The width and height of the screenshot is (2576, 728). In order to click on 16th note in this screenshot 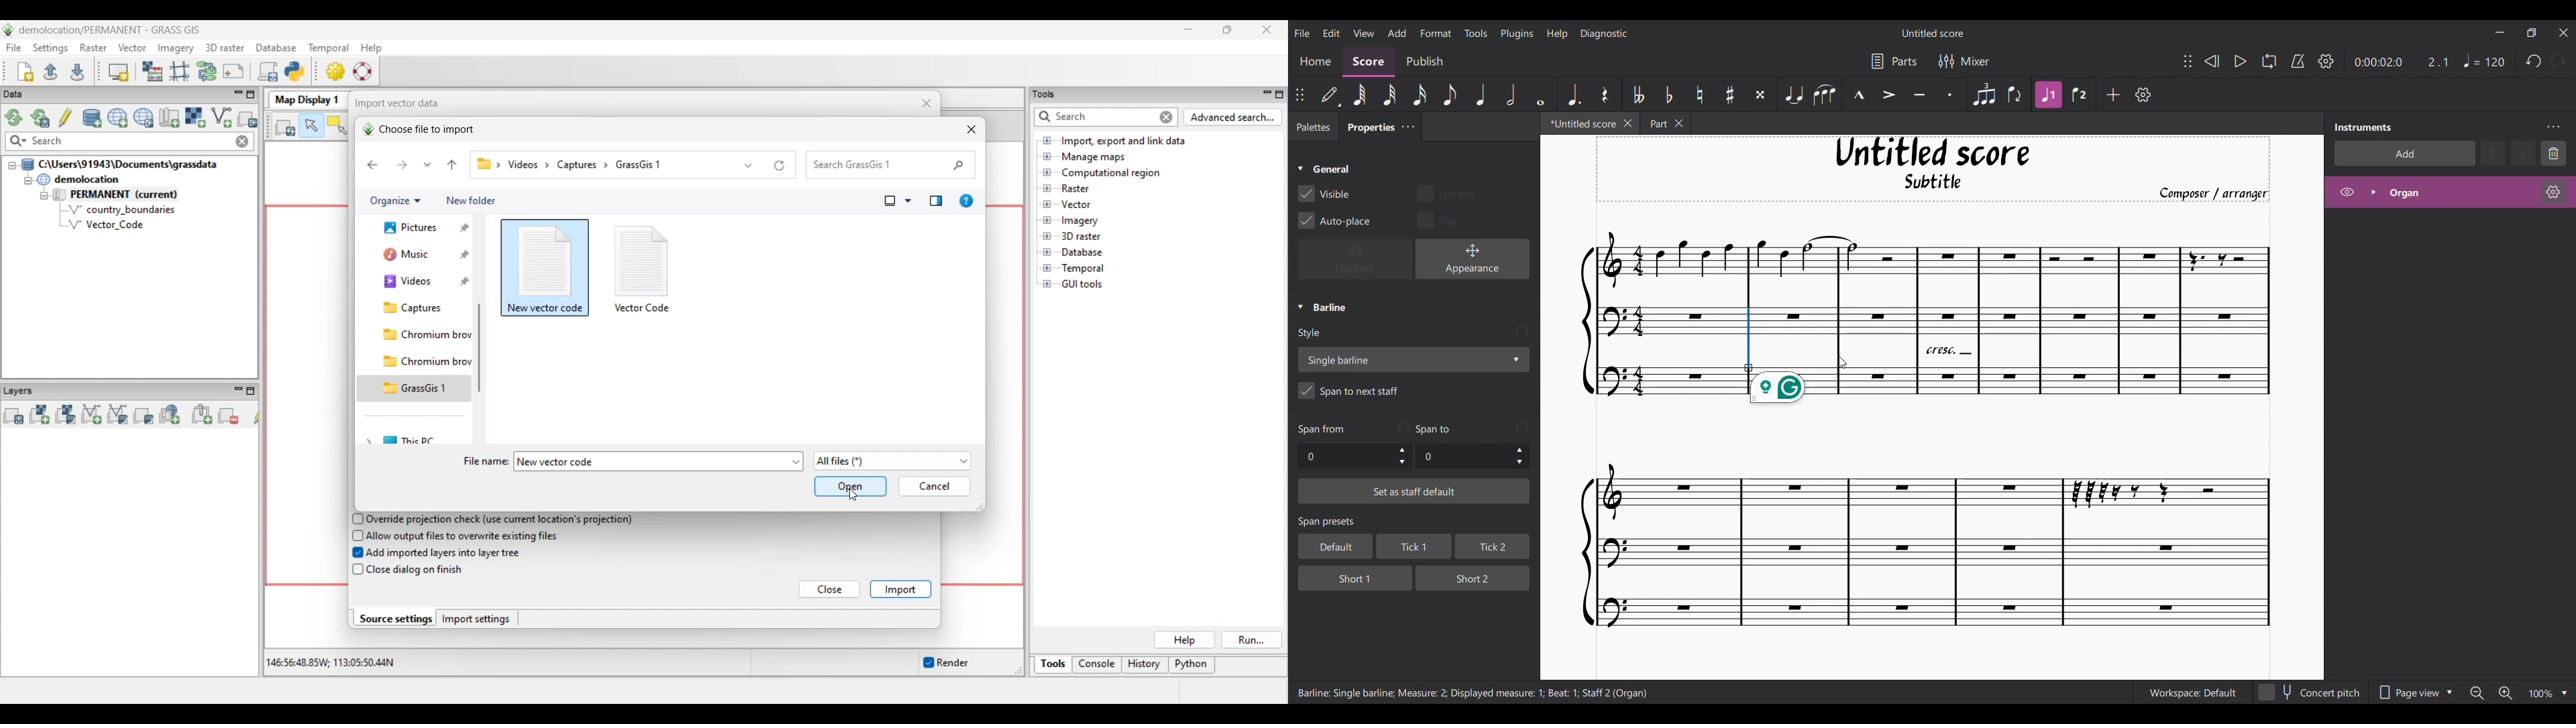, I will do `click(1421, 95)`.